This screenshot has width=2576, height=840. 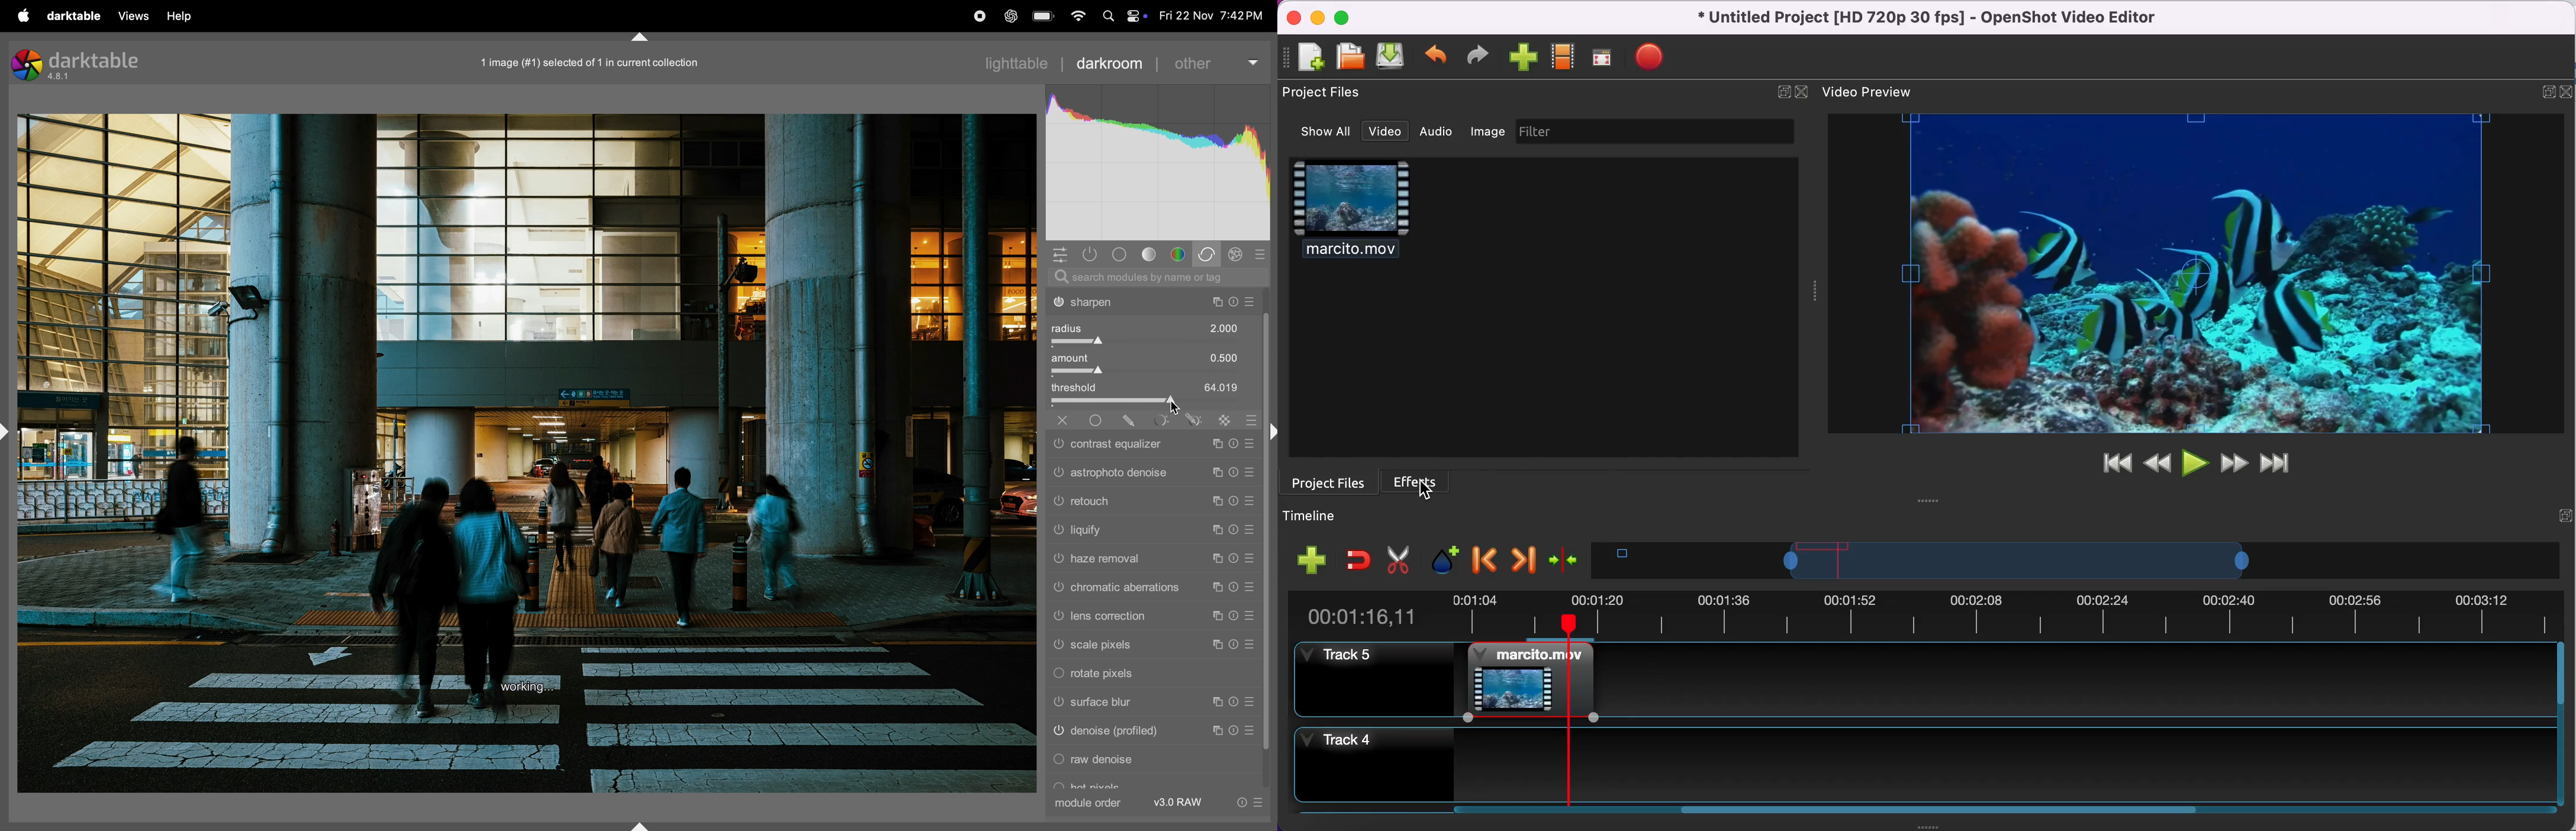 I want to click on radius, so click(x=1154, y=332).